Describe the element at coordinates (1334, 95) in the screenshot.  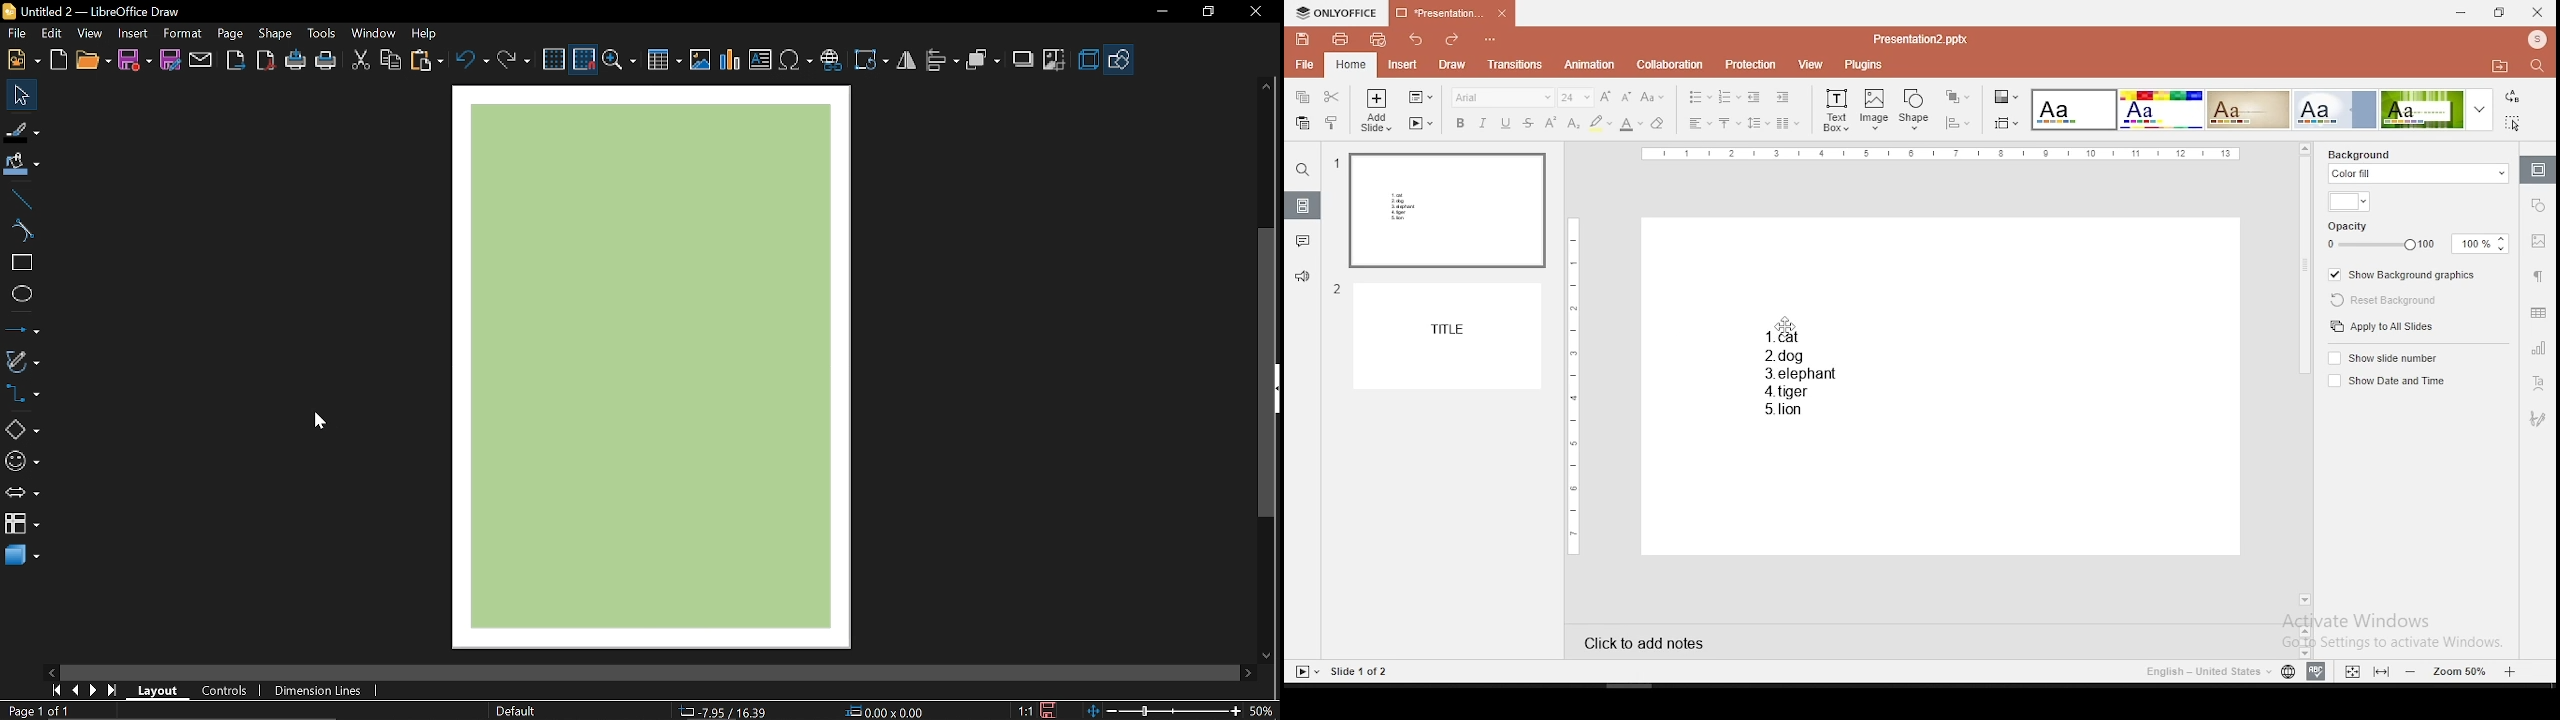
I see `cut` at that location.